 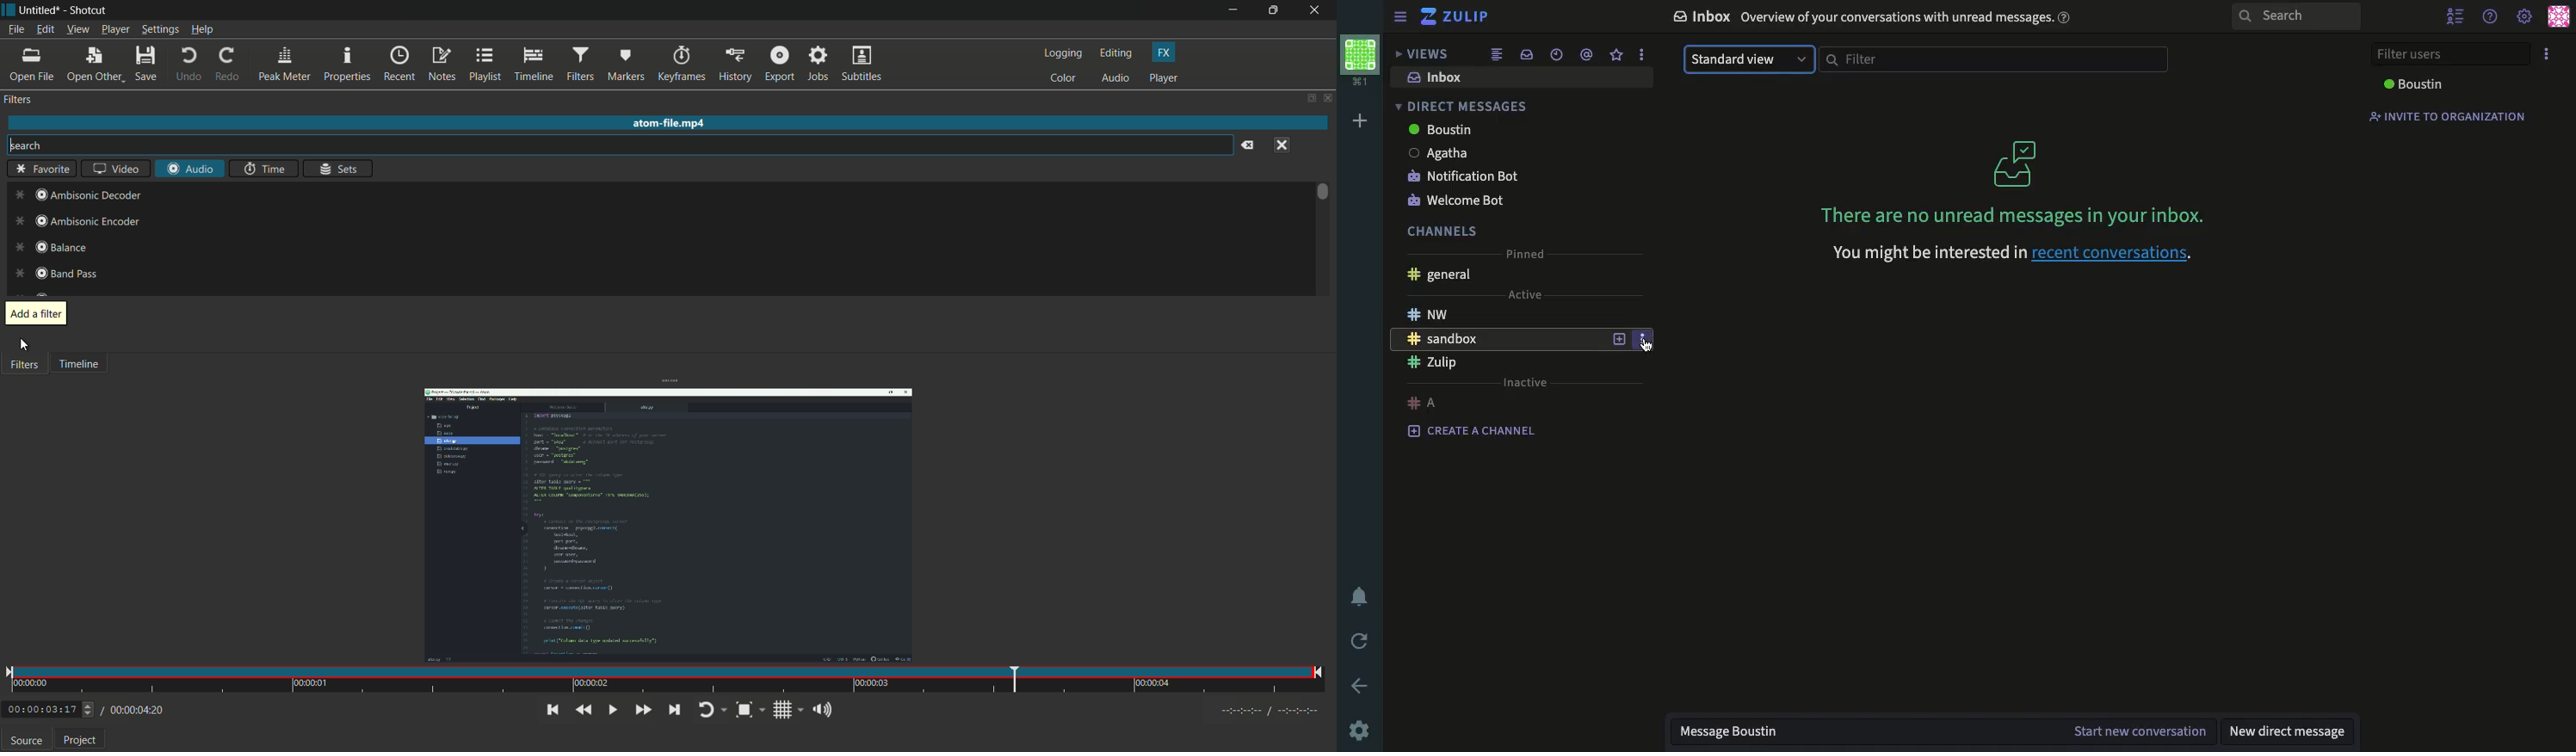 I want to click on Zulip, so click(x=1455, y=16).